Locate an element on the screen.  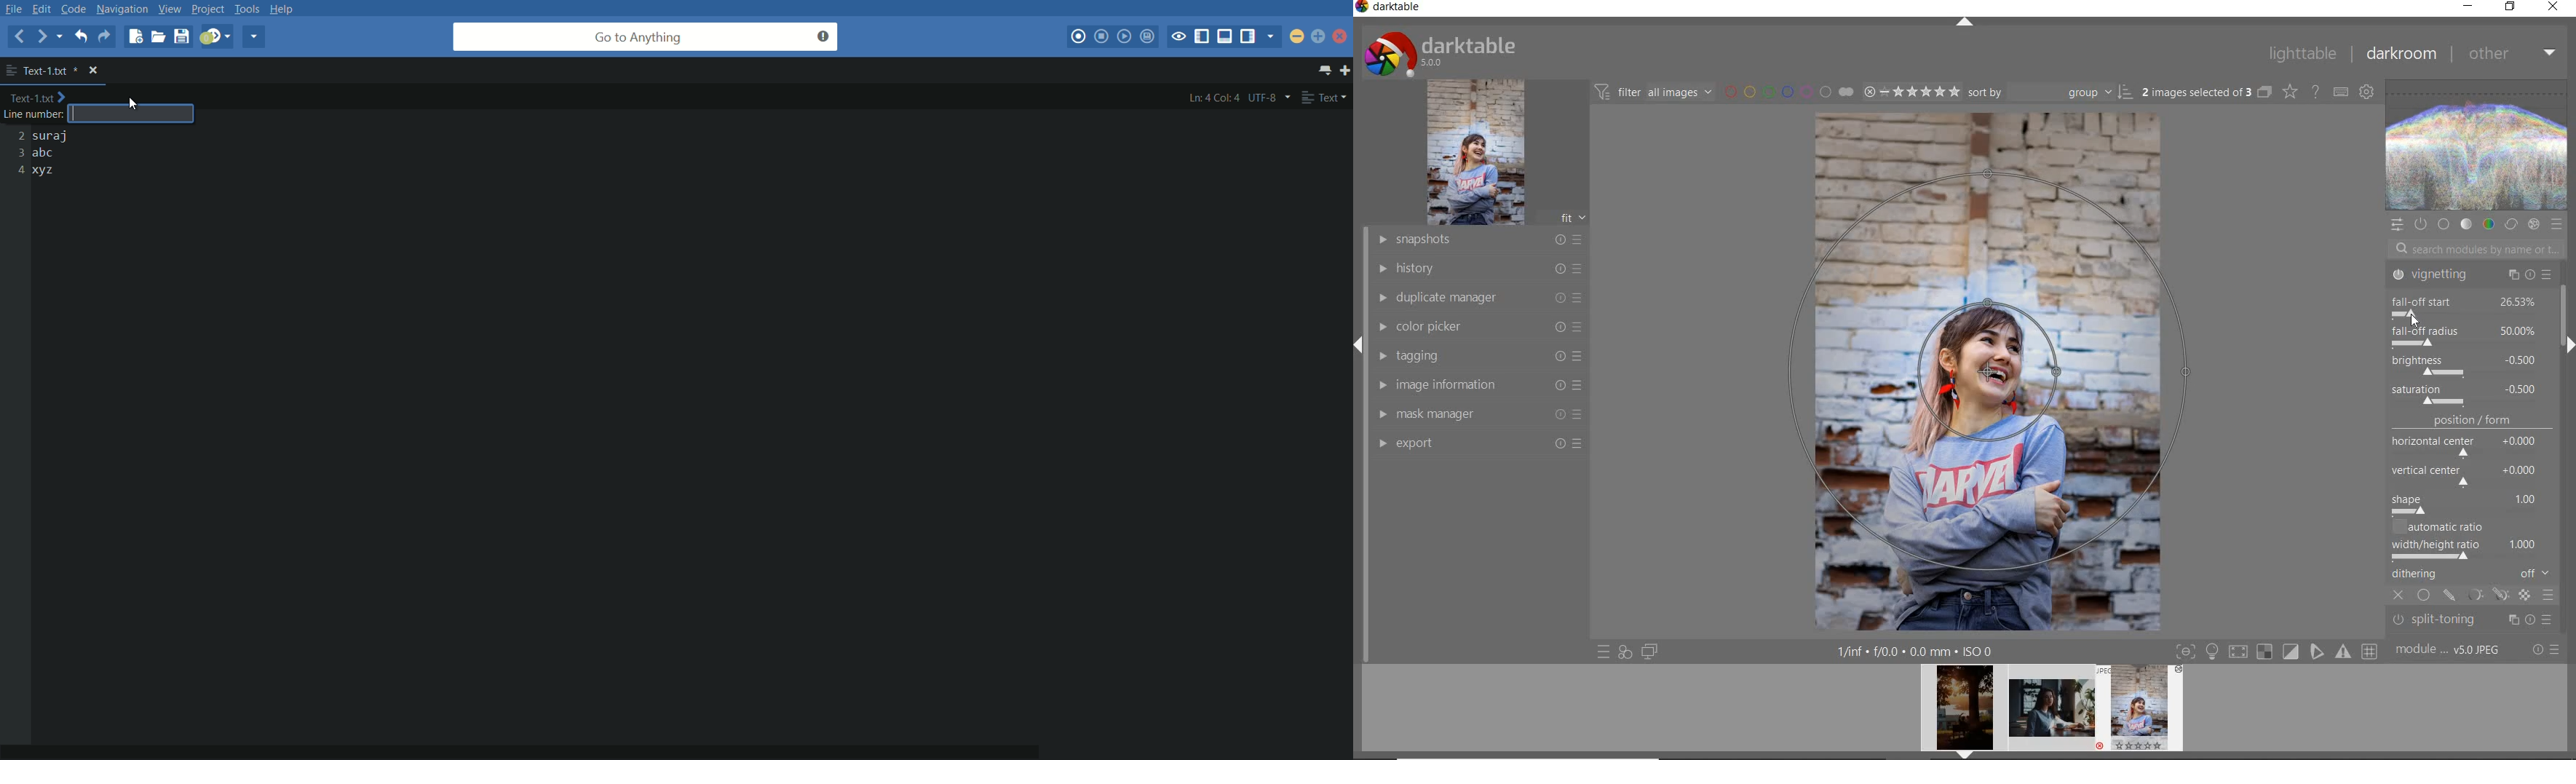
text is located at coordinates (1325, 98).